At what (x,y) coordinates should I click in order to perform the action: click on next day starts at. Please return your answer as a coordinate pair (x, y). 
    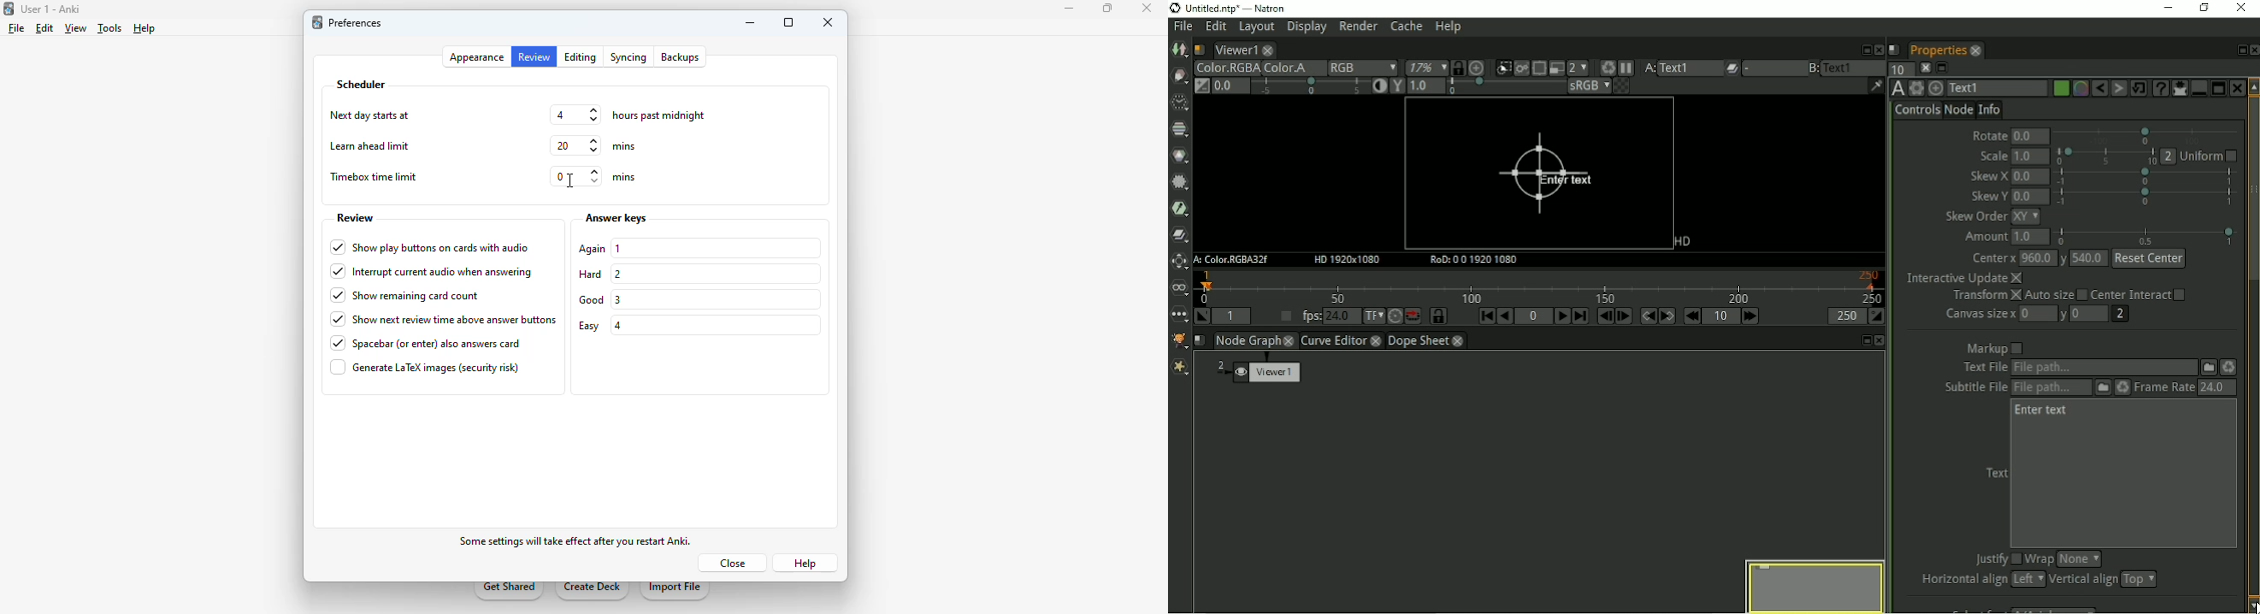
    Looking at the image, I should click on (372, 115).